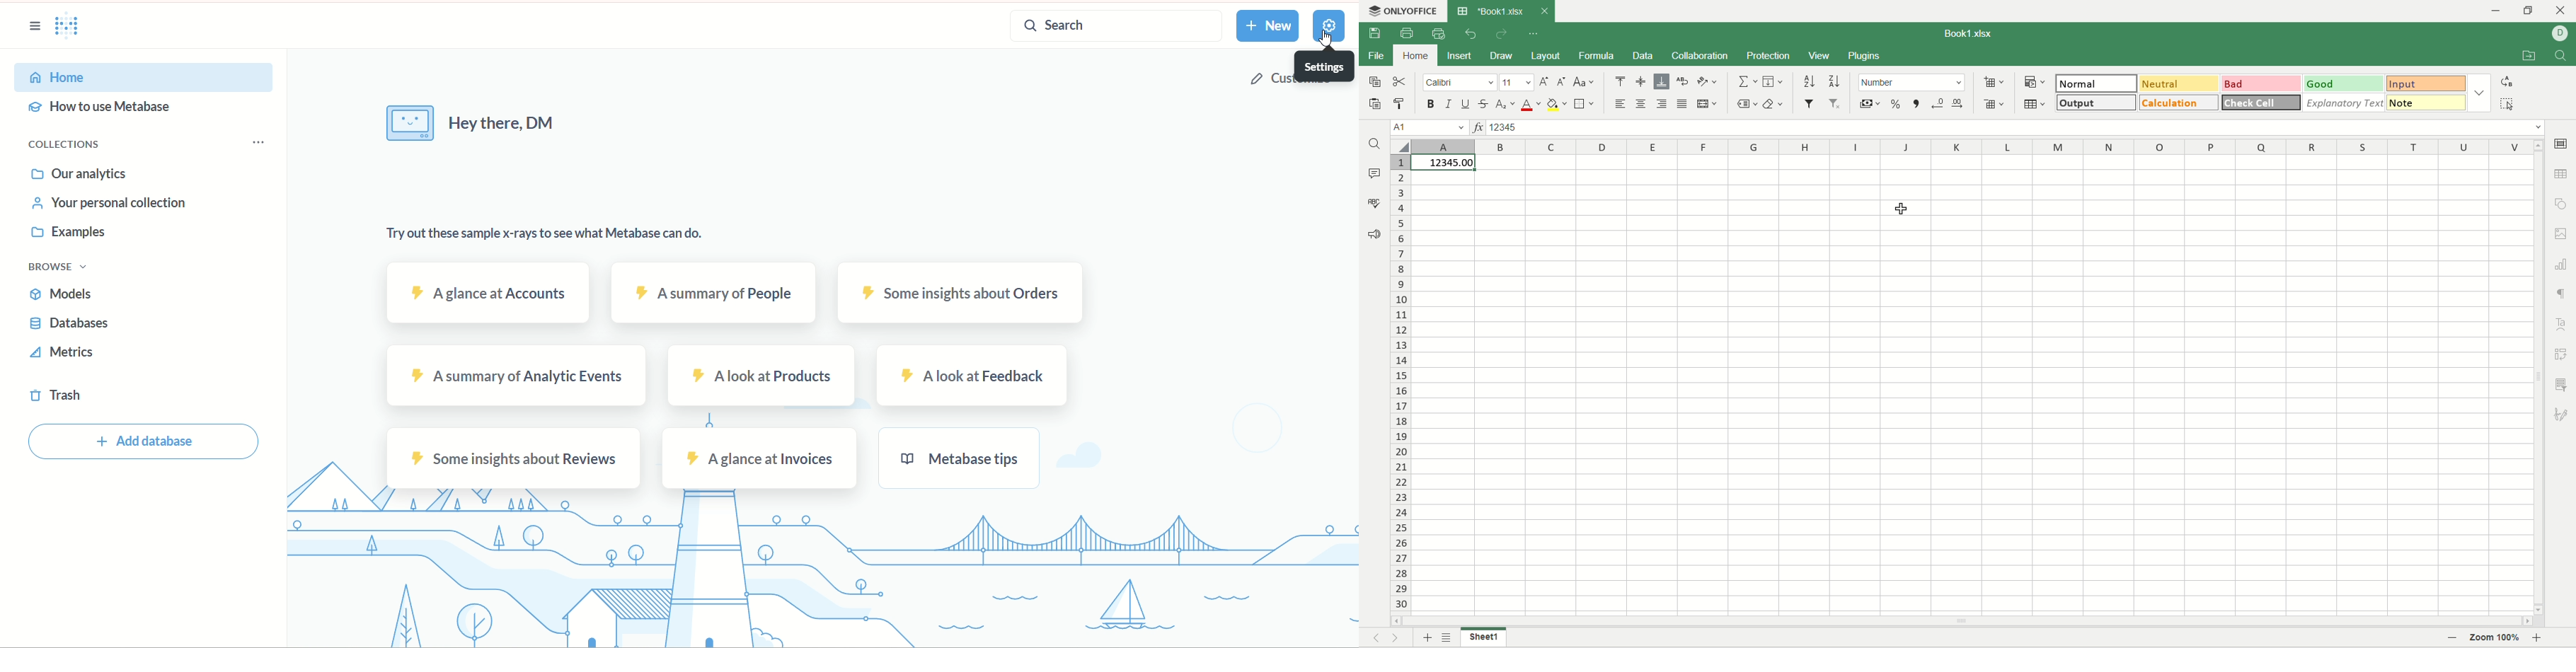 The height and width of the screenshot is (672, 2576). I want to click on orders, so click(963, 294).